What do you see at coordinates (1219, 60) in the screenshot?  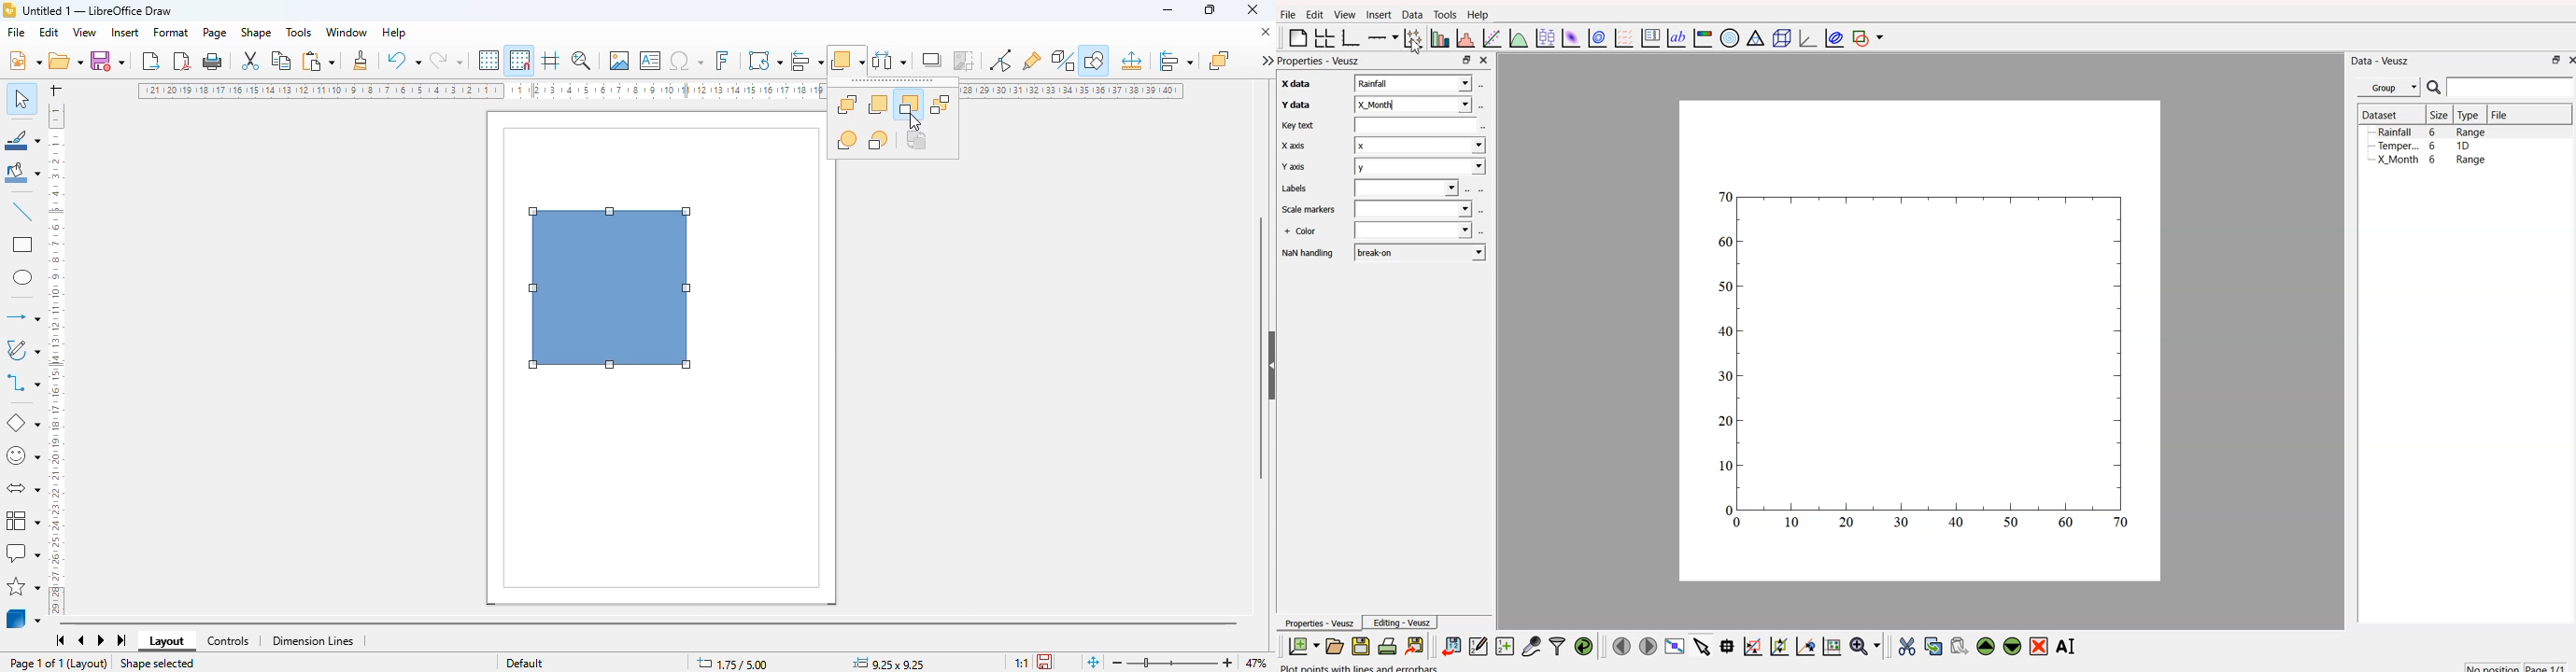 I see `bring to front` at bounding box center [1219, 60].